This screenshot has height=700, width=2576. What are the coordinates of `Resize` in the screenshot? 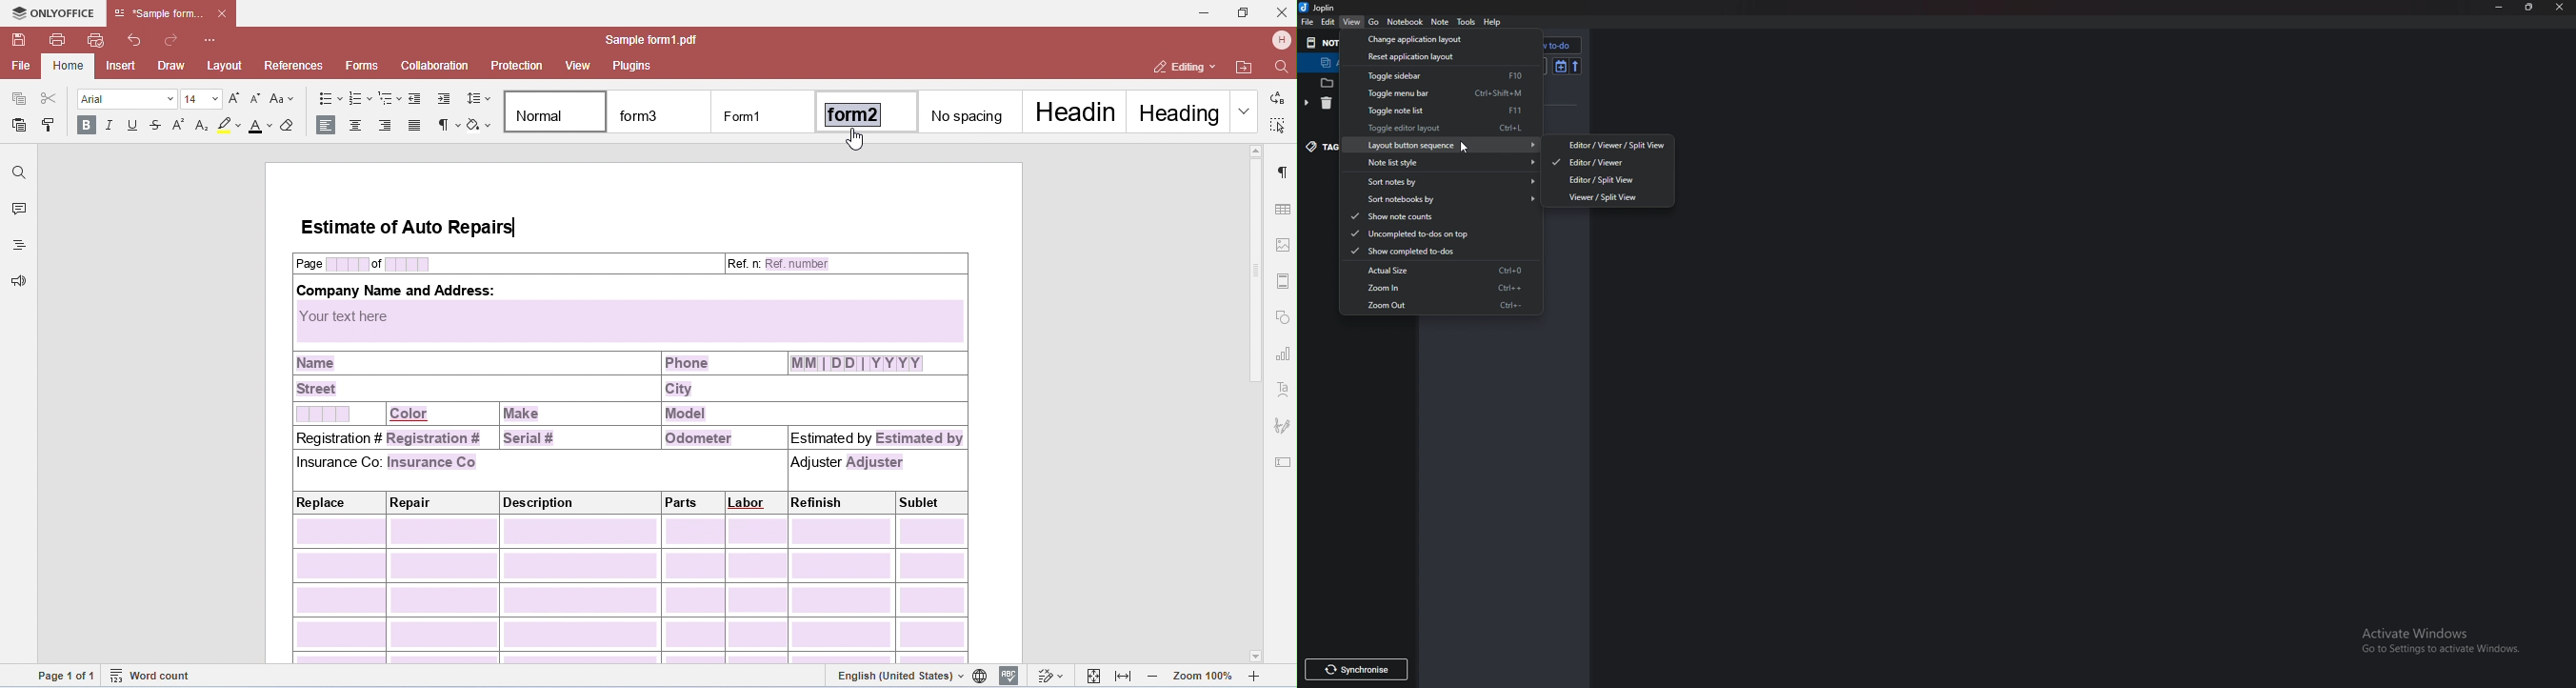 It's located at (2529, 7).